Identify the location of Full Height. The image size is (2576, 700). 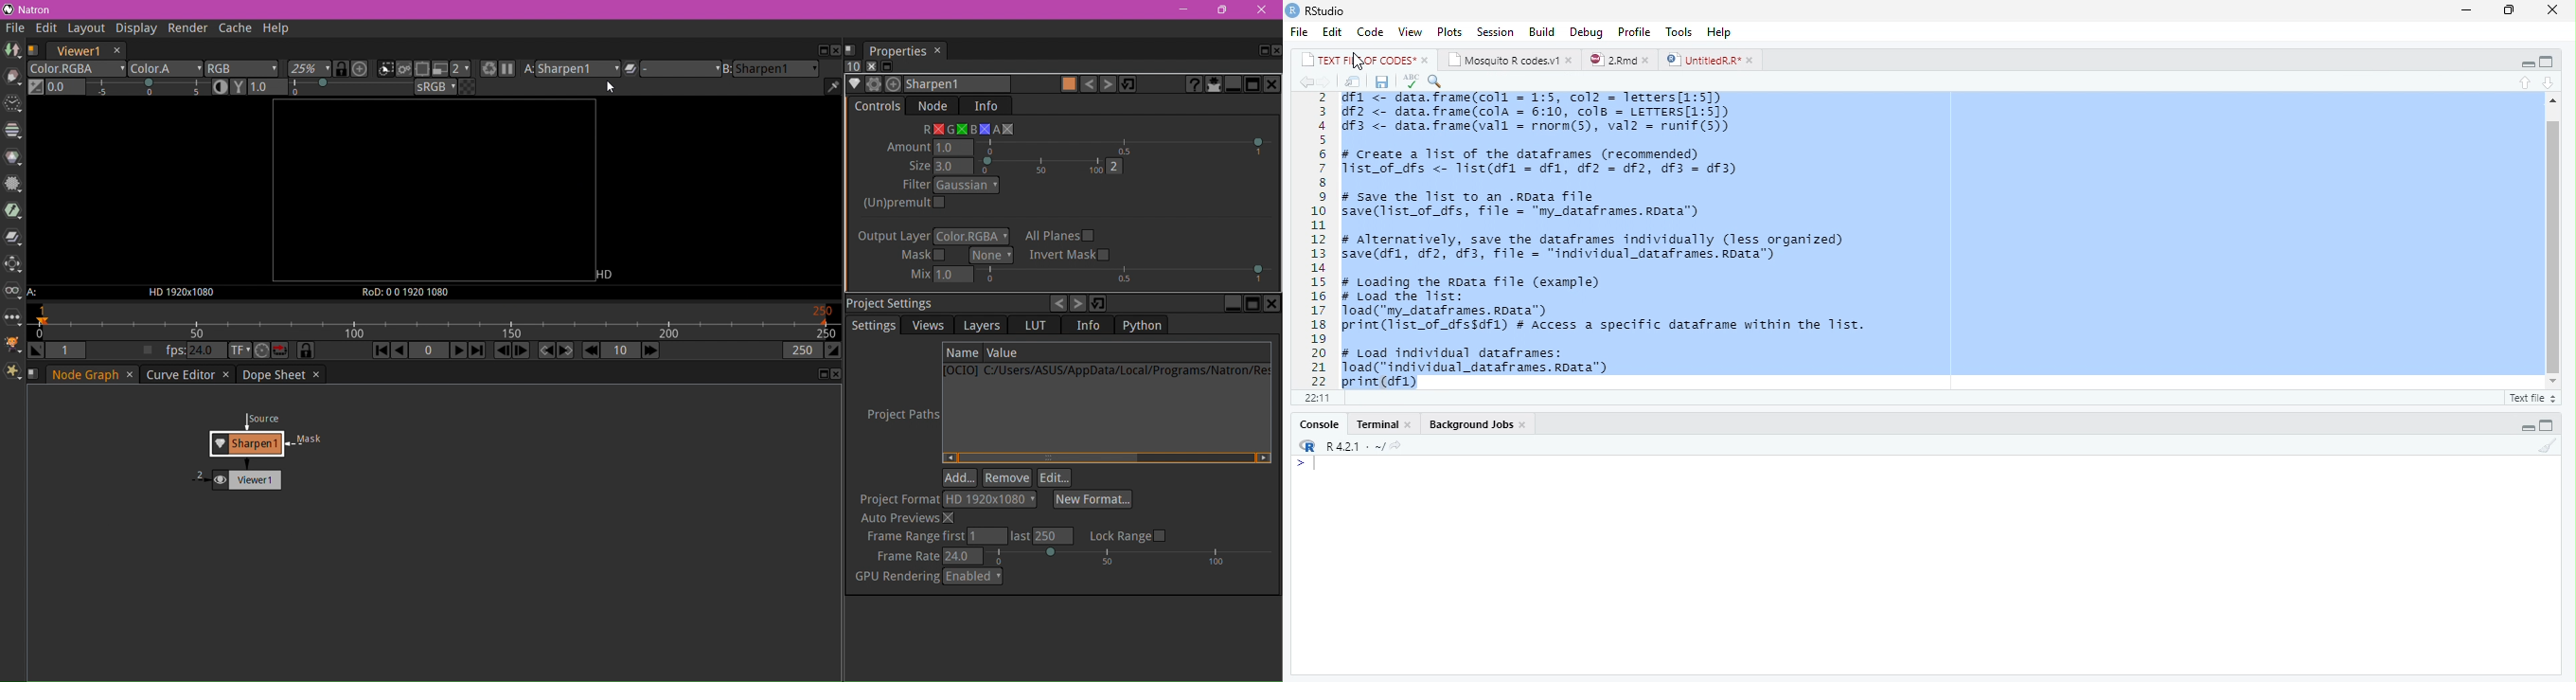
(2549, 425).